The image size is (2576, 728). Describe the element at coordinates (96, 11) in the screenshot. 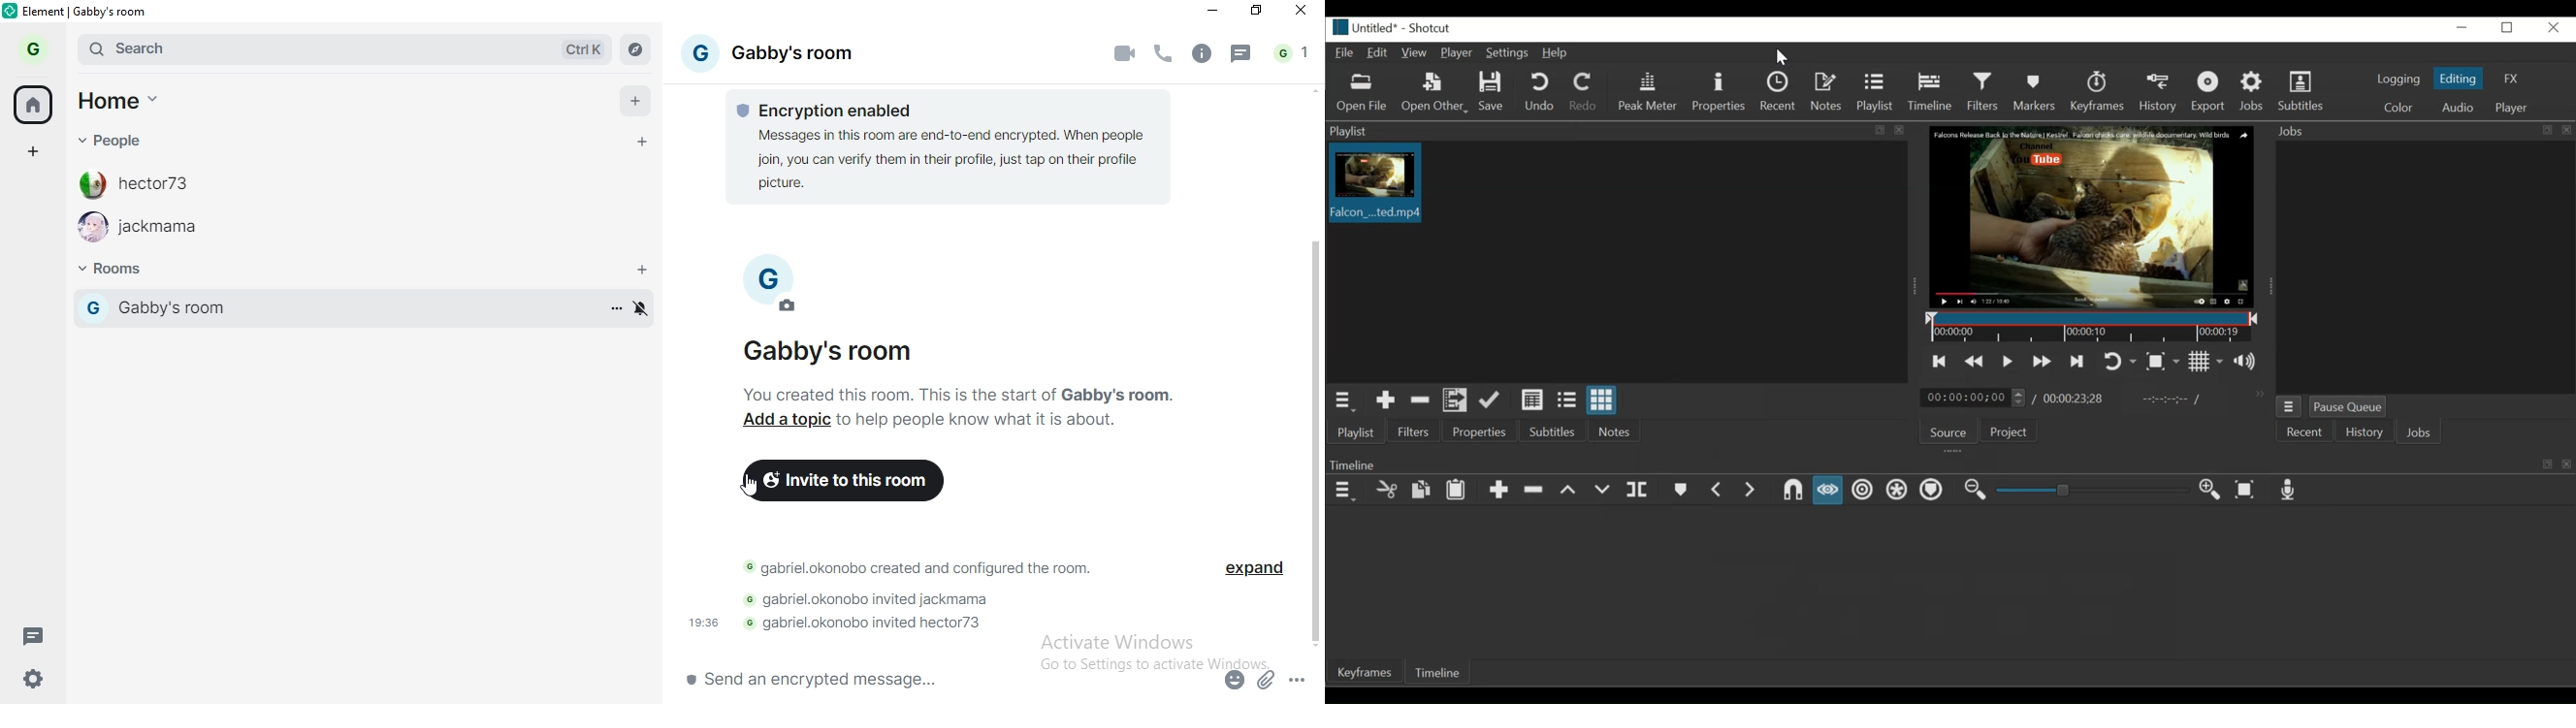

I see `elements` at that location.